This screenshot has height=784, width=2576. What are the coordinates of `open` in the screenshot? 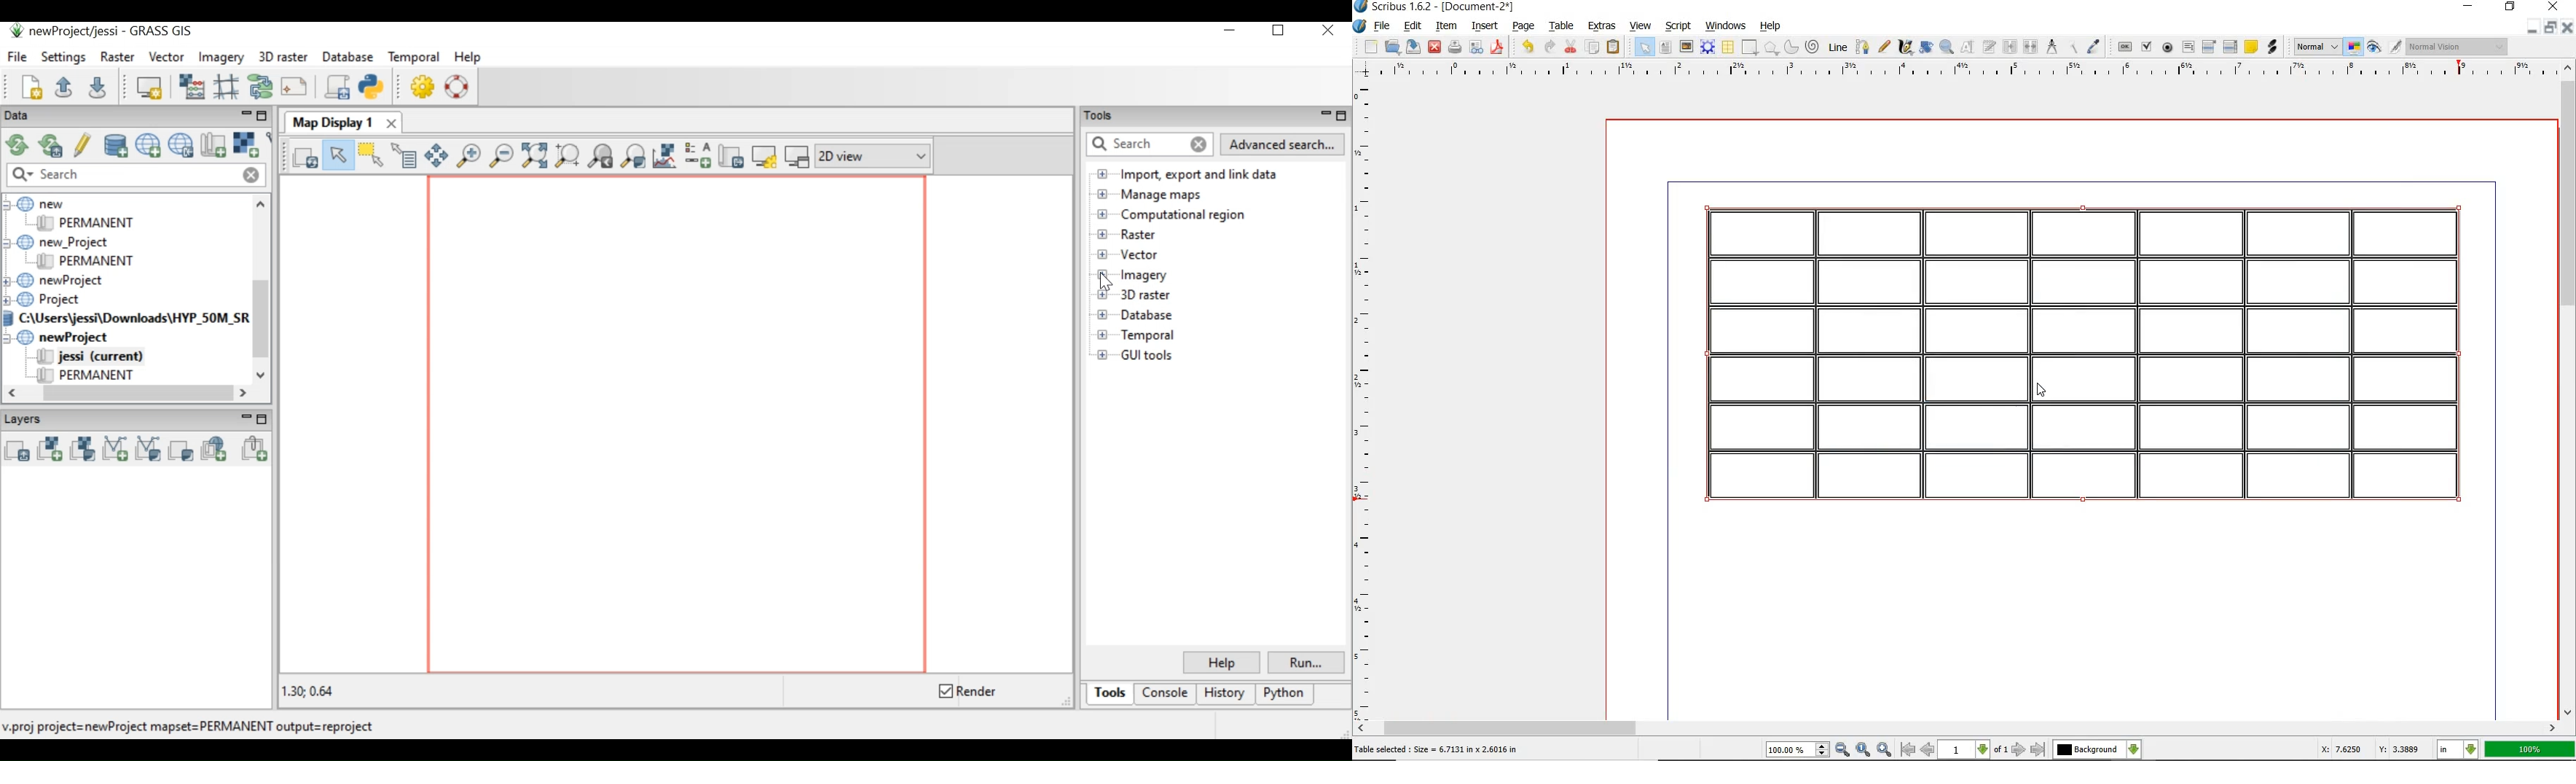 It's located at (1392, 47).